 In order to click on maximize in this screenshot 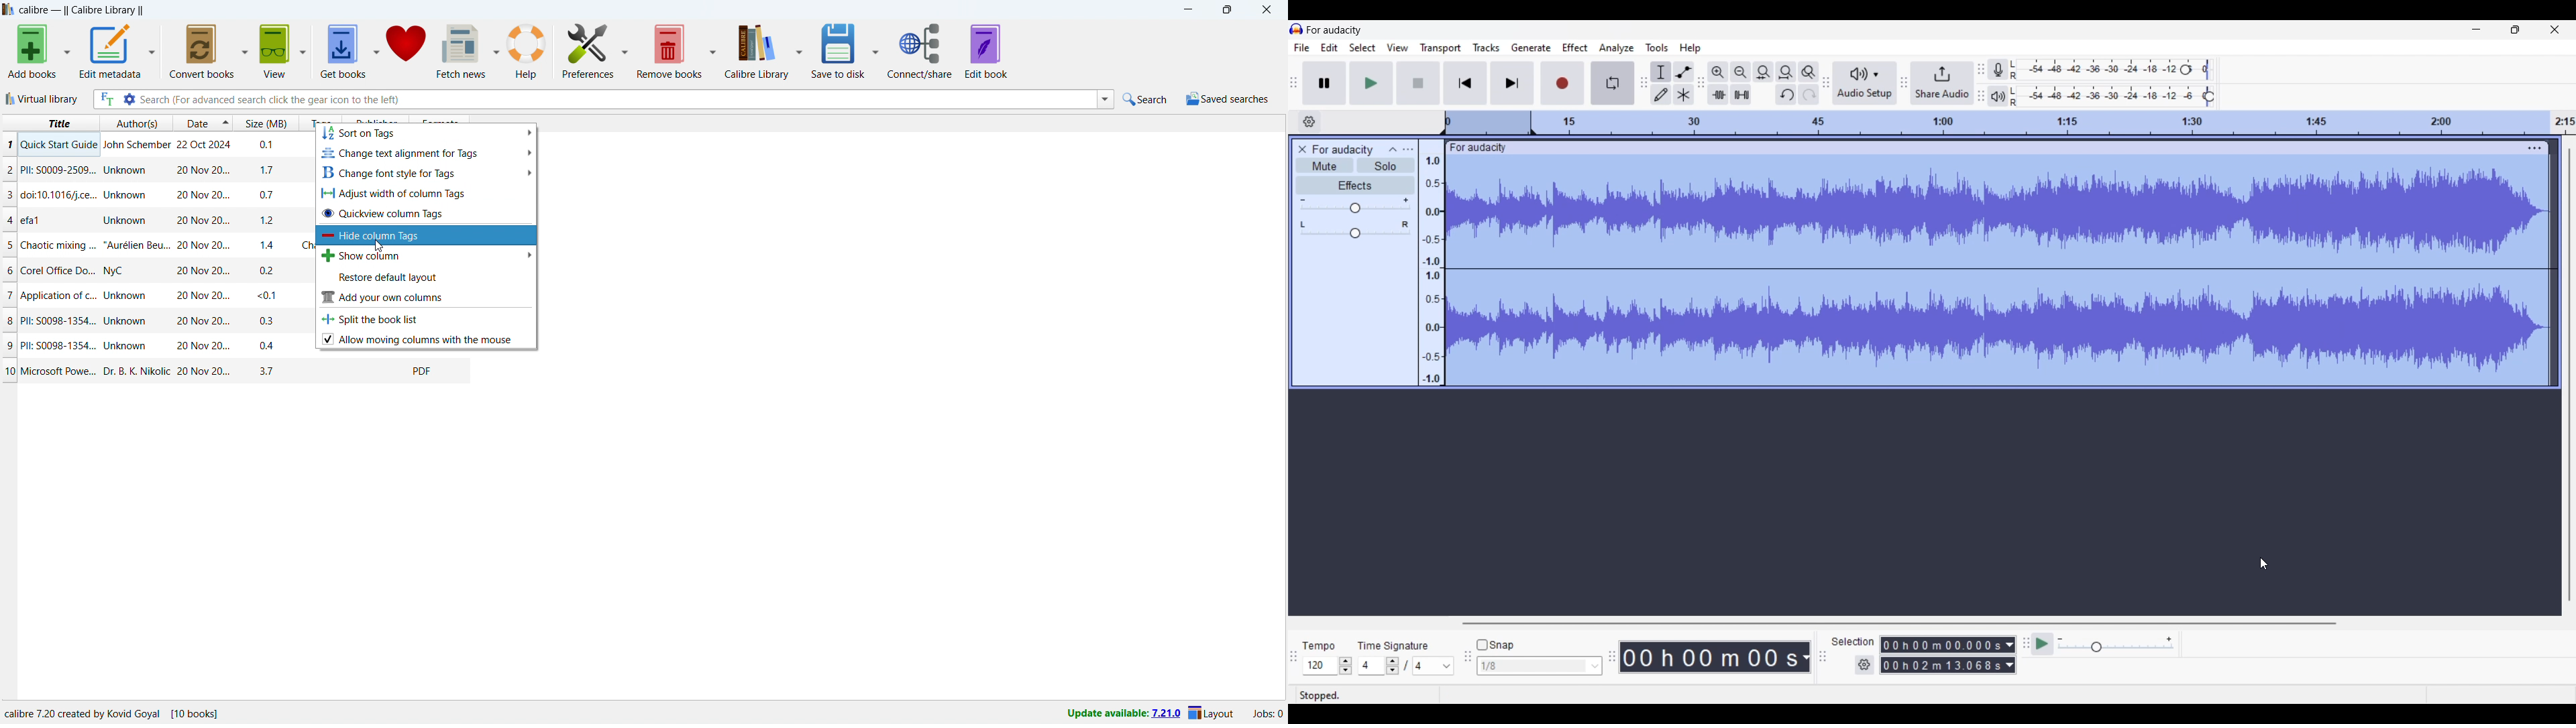, I will do `click(1225, 10)`.